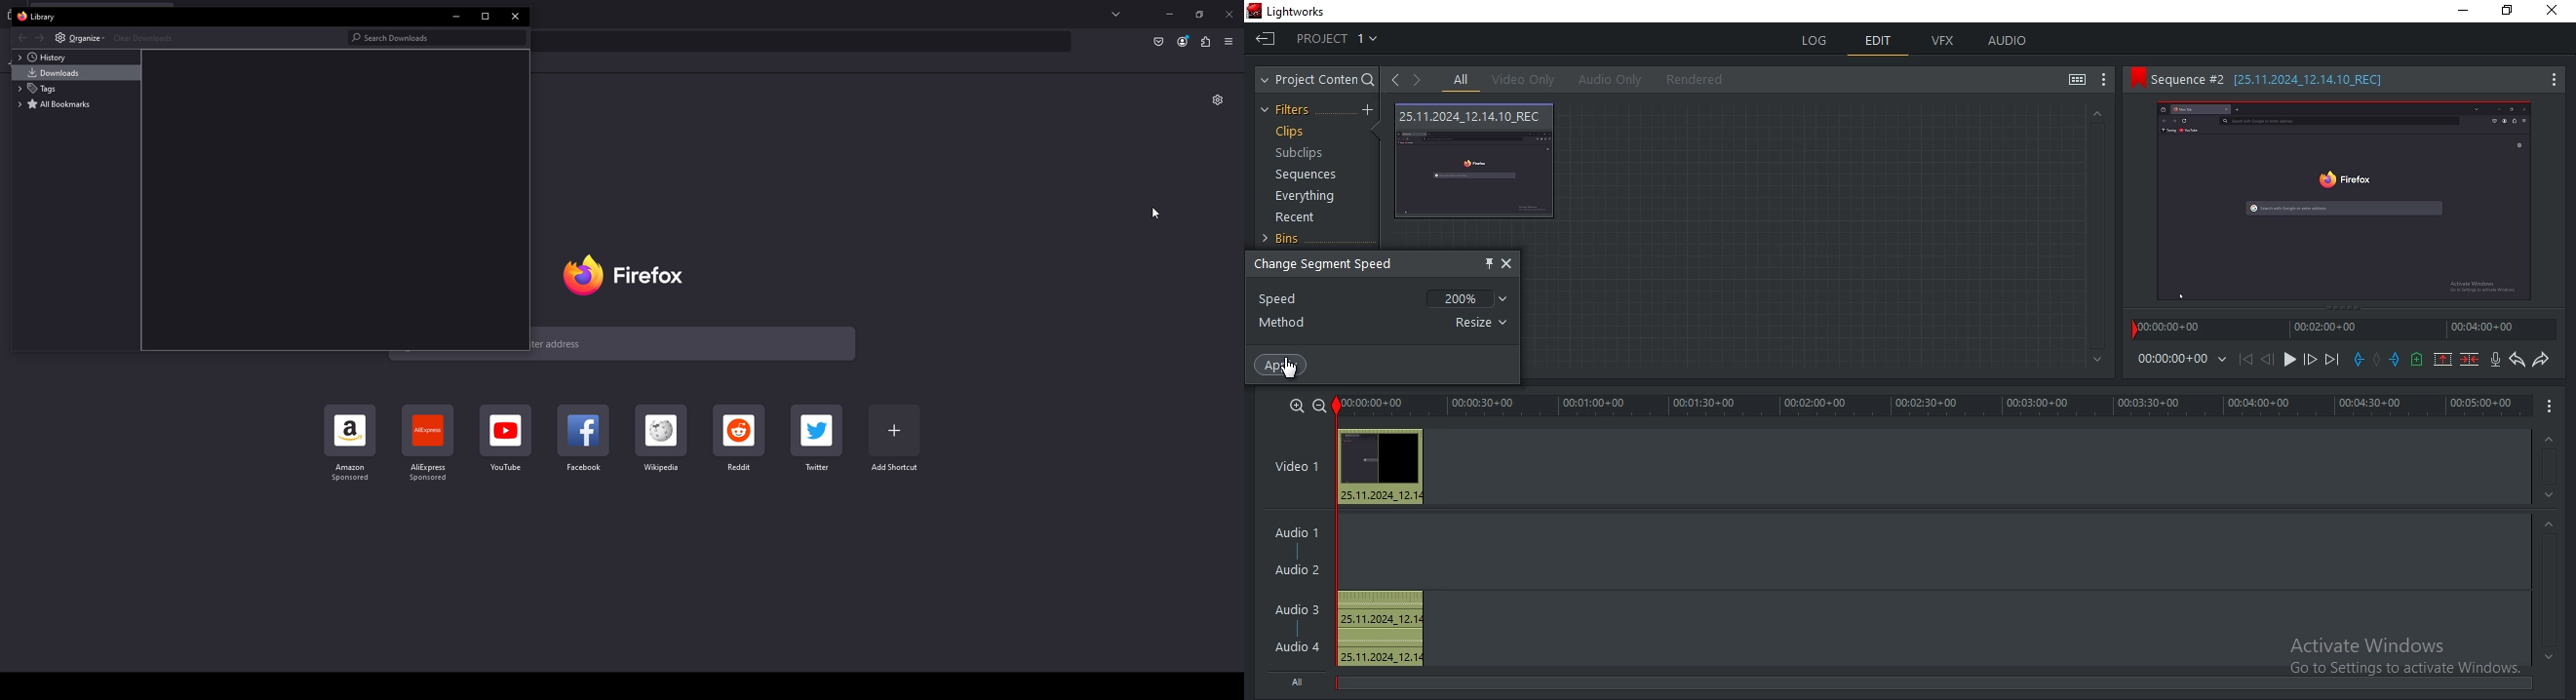  I want to click on add an in mark, so click(2358, 360).